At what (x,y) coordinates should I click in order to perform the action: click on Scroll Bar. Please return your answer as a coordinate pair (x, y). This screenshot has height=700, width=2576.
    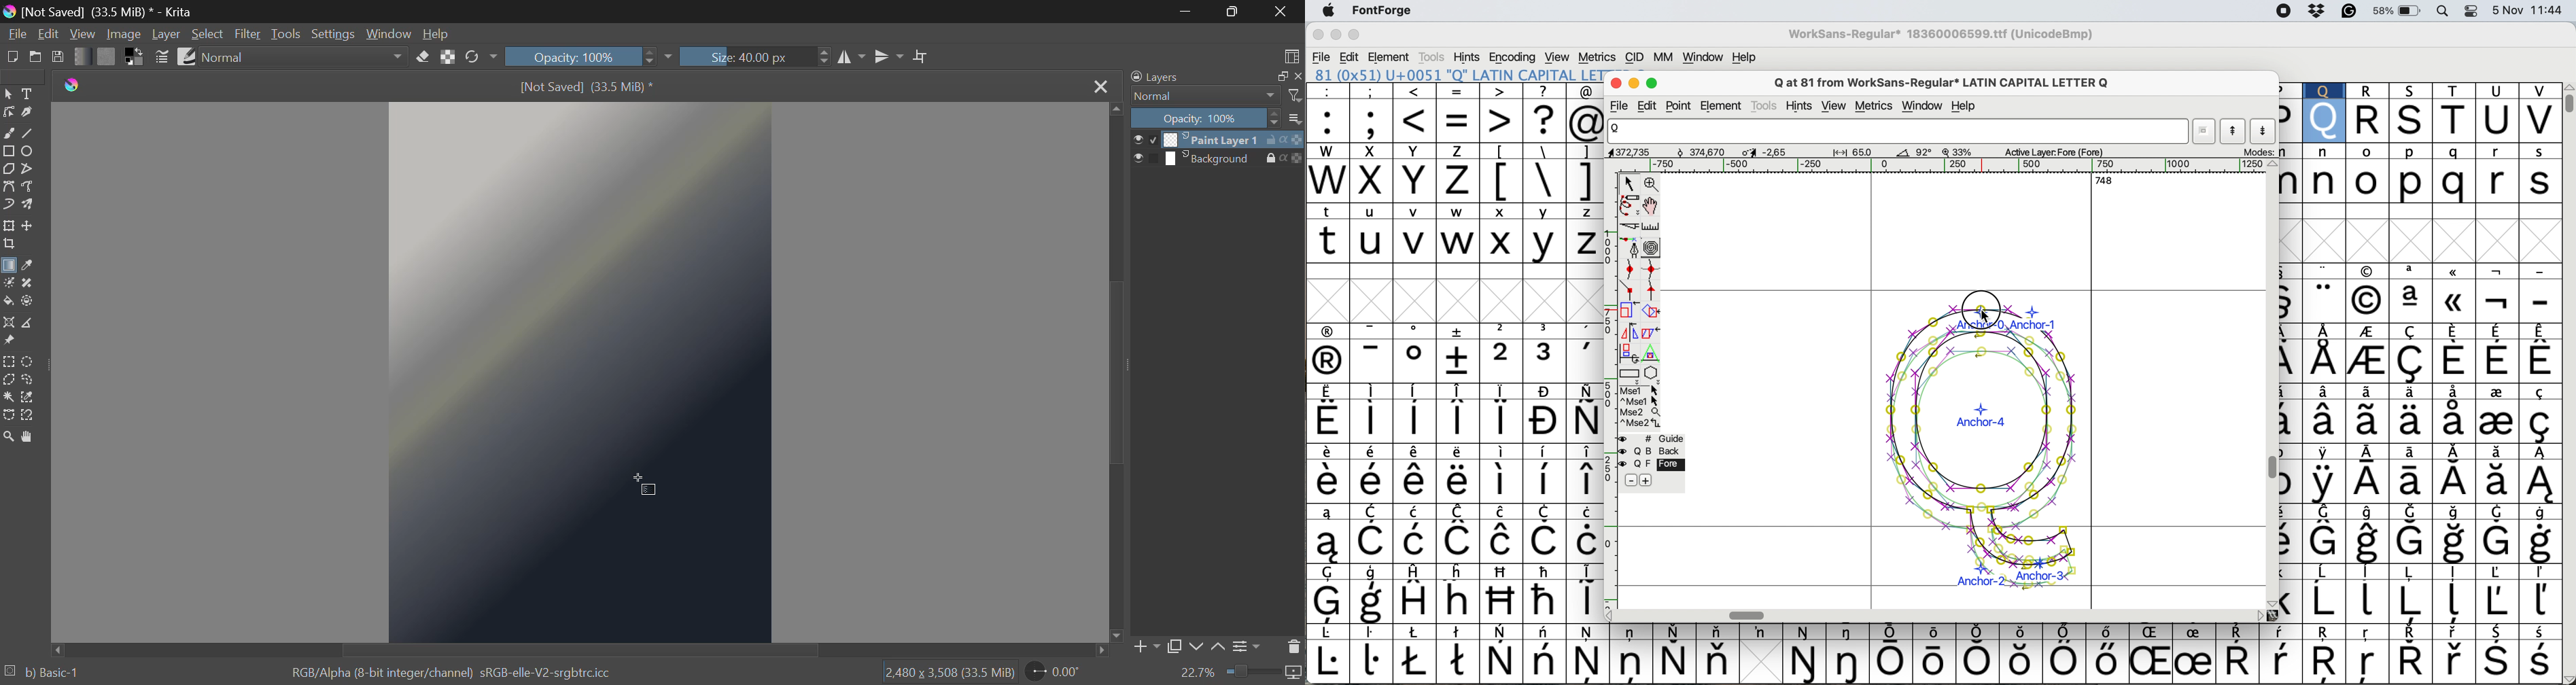
    Looking at the image, I should click on (582, 649).